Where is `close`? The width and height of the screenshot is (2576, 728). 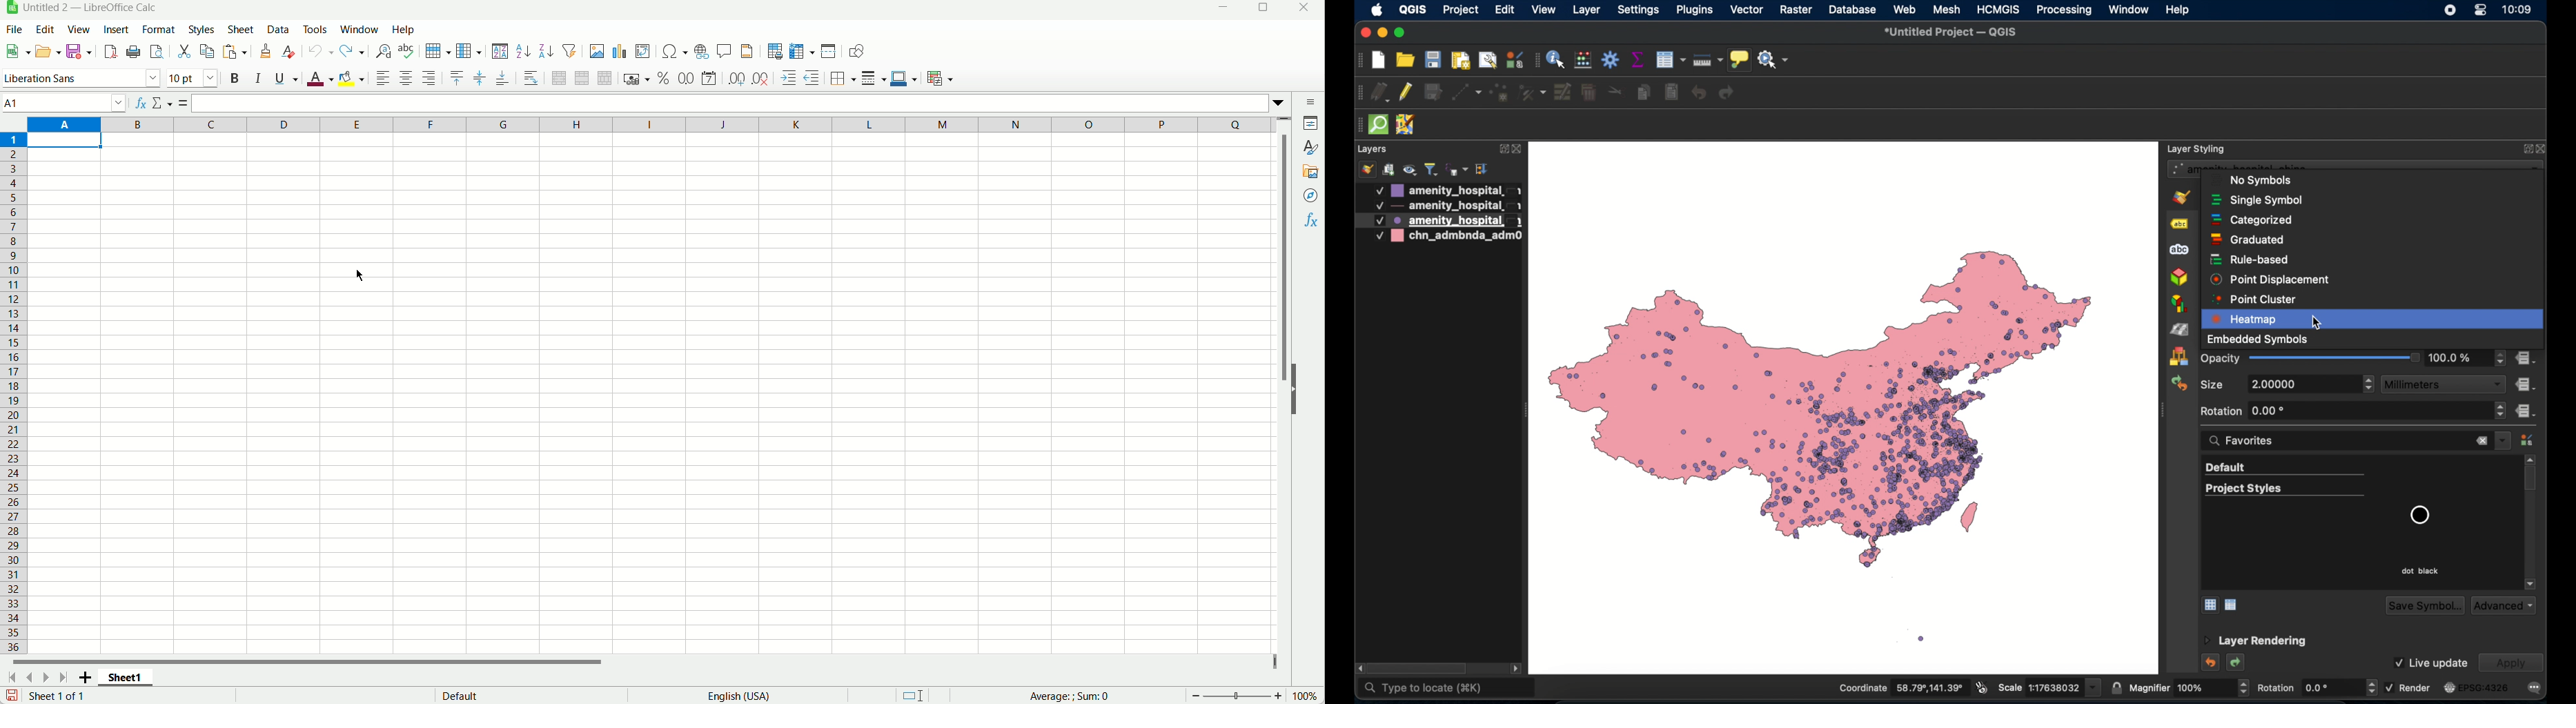
close is located at coordinates (2542, 147).